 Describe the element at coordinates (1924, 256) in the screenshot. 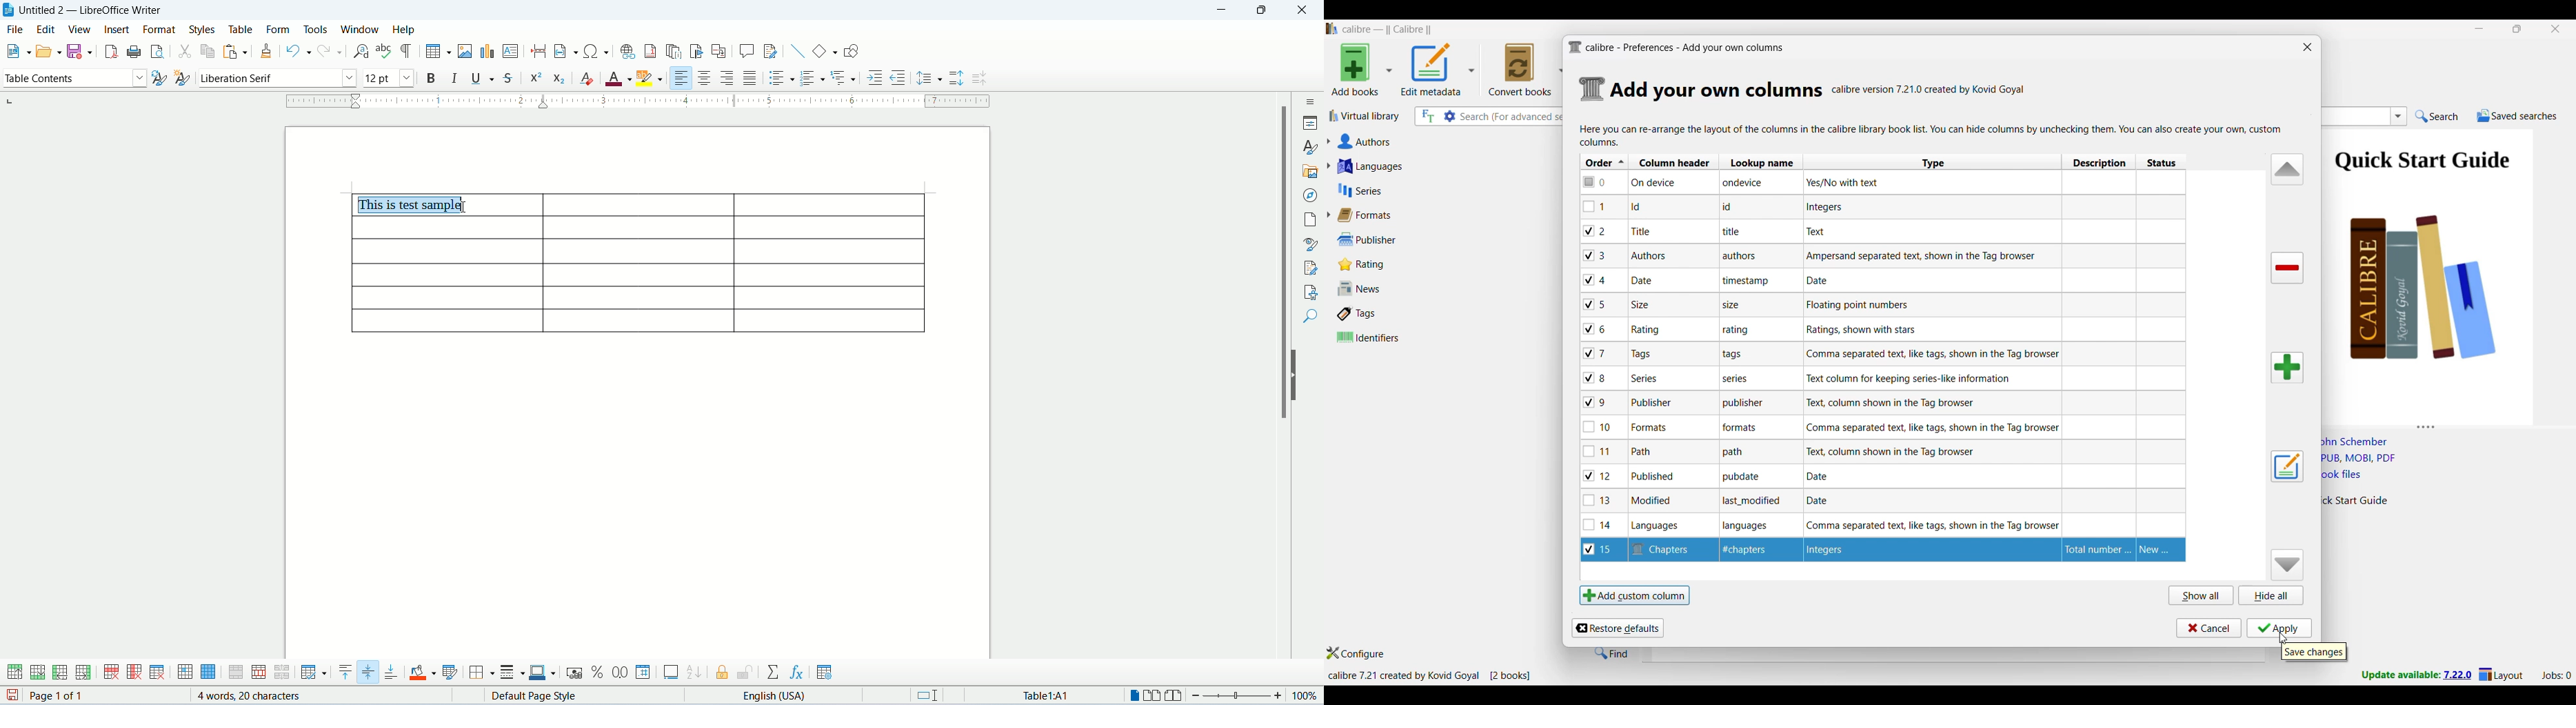

I see `Explanation` at that location.